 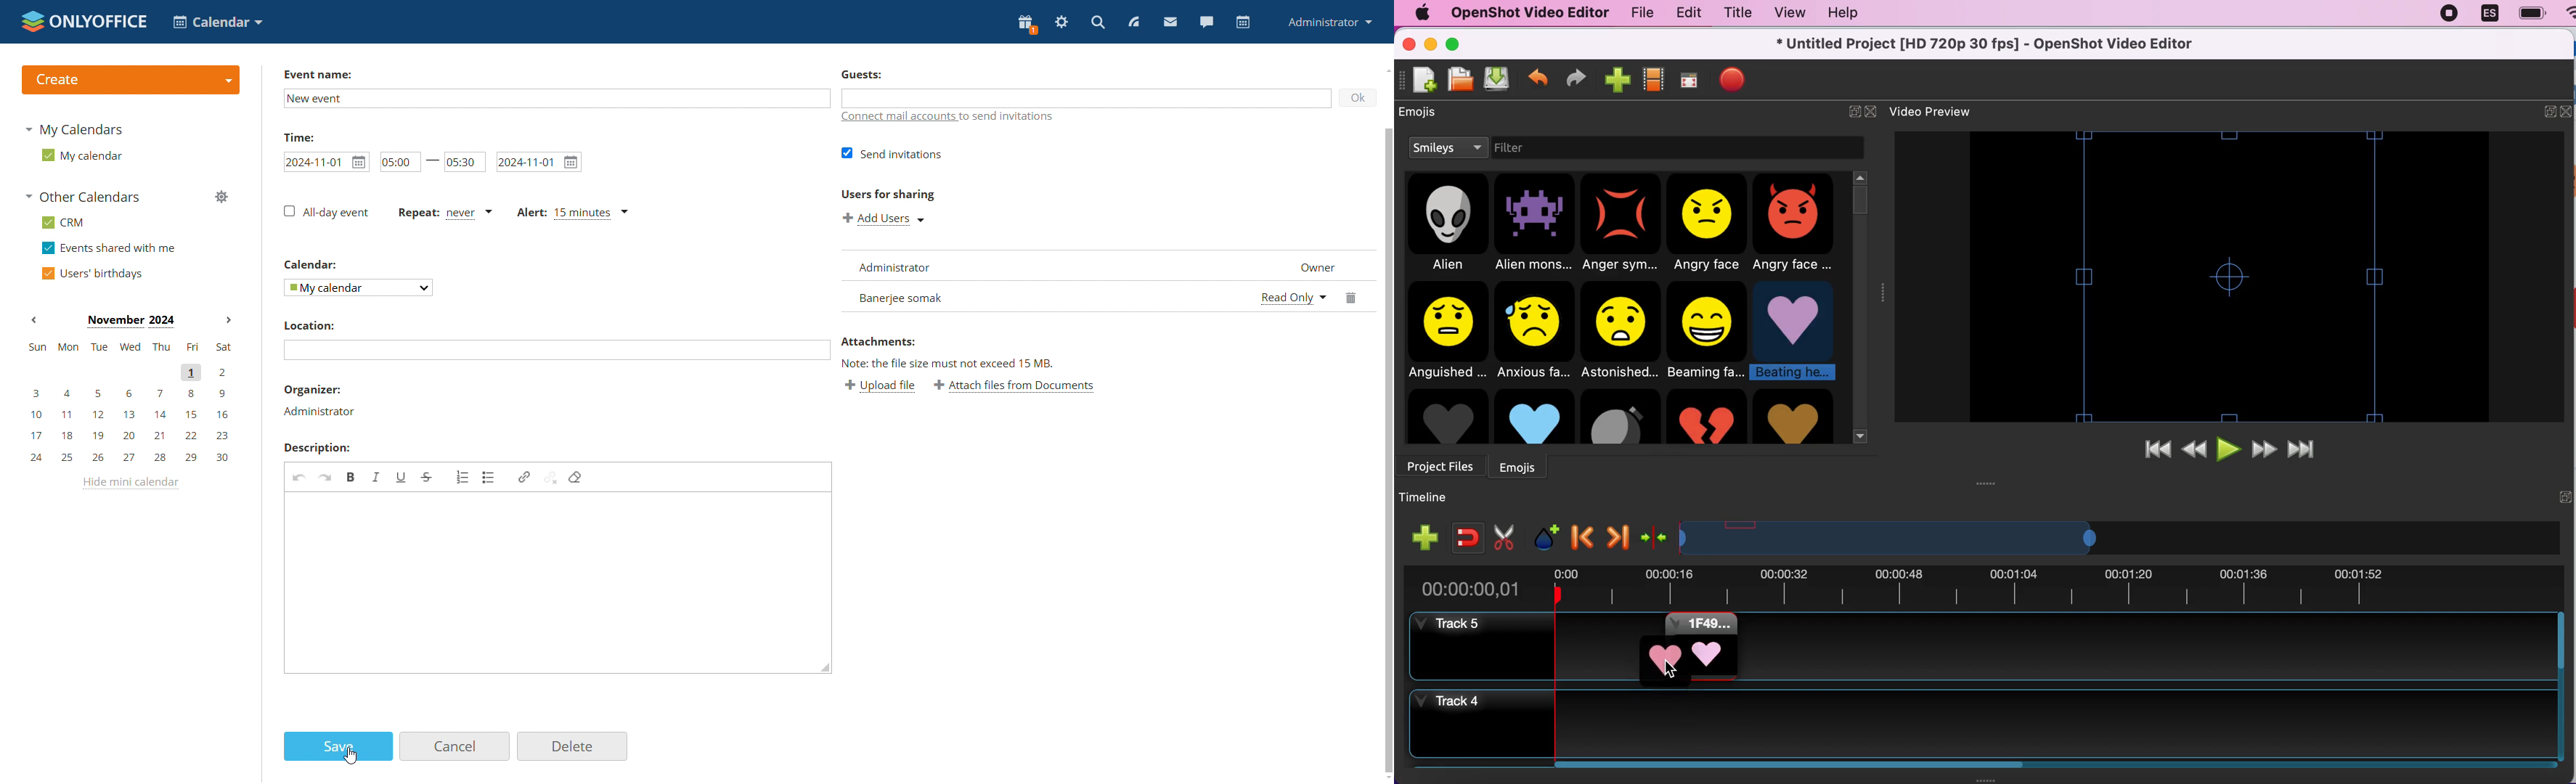 I want to click on Attach files from documents, so click(x=1016, y=388).